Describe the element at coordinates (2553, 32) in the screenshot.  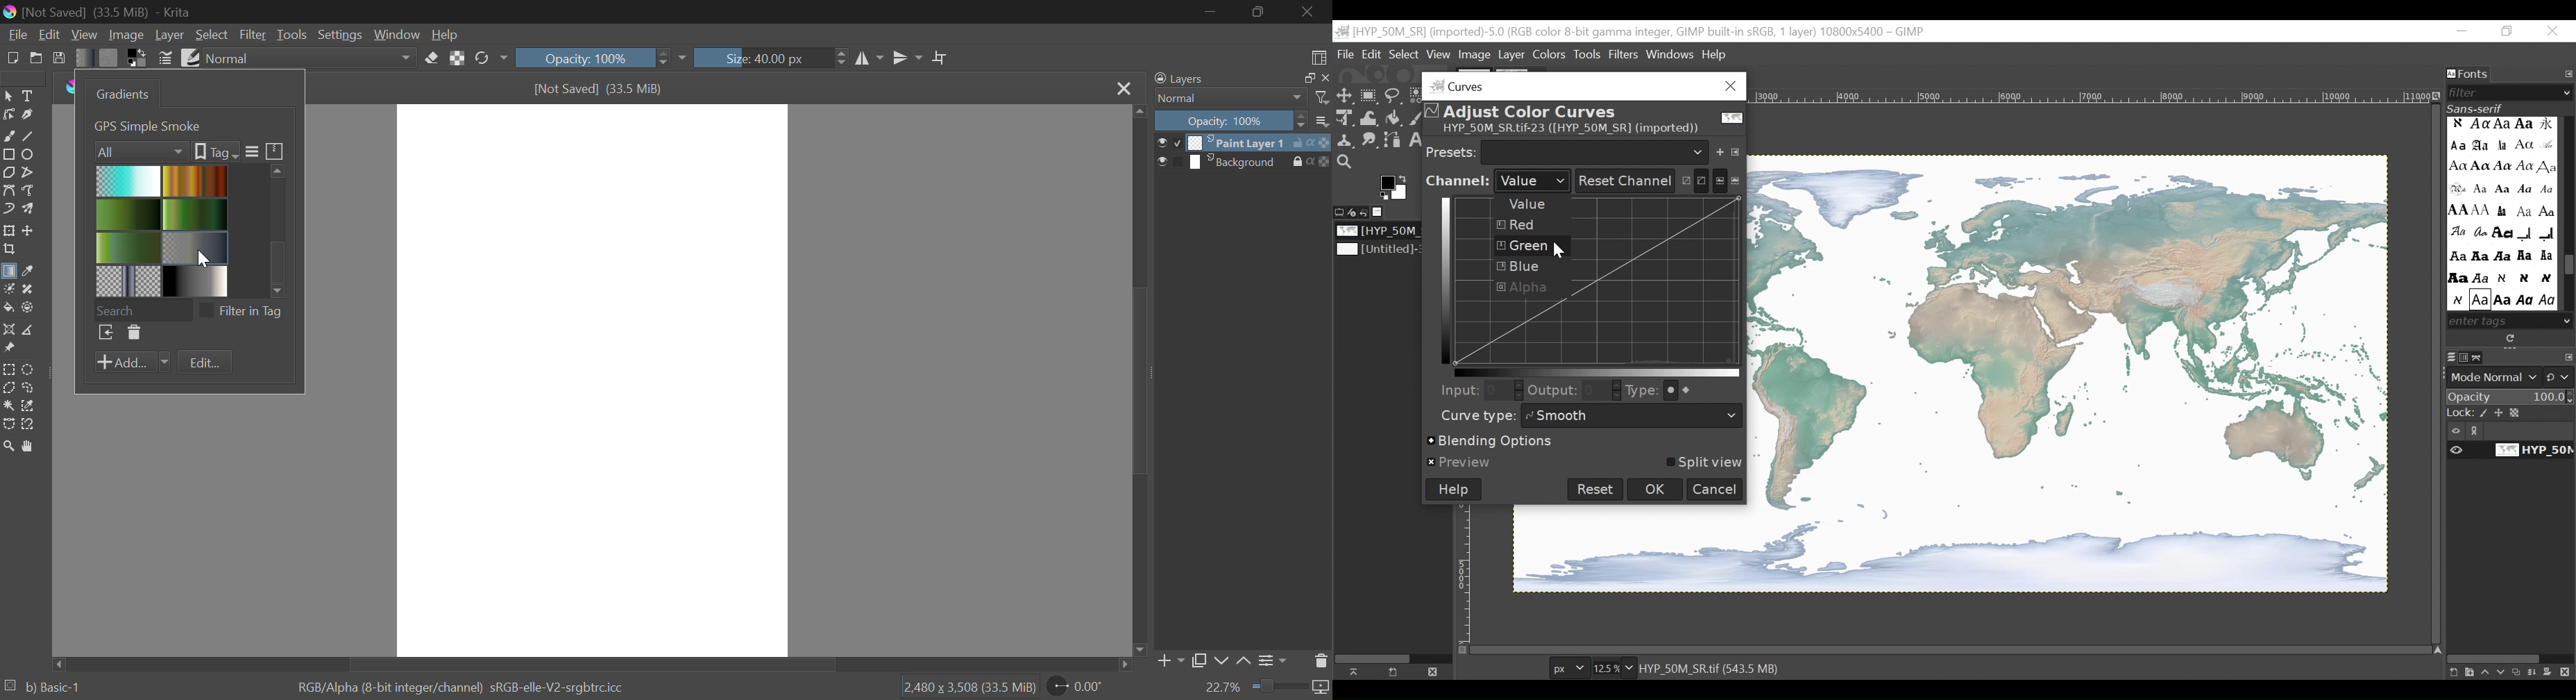
I see `Close` at that location.